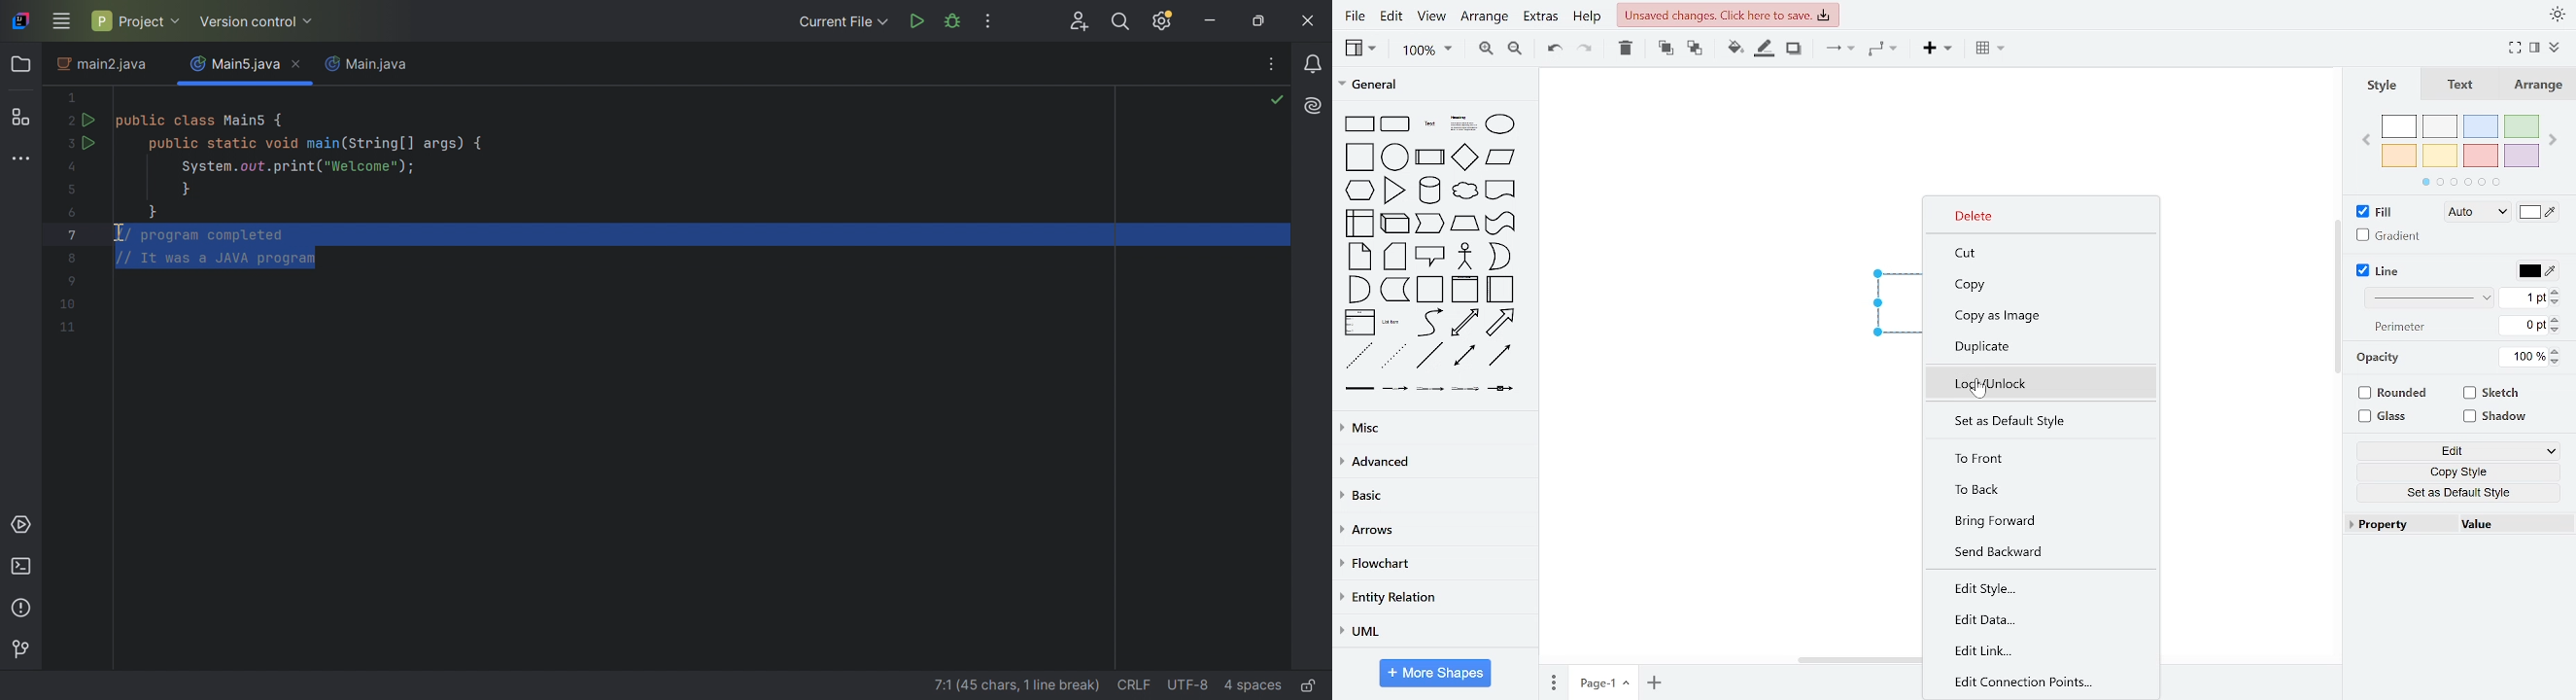 This screenshot has height=700, width=2576. What do you see at coordinates (1604, 683) in the screenshot?
I see `Page-1` at bounding box center [1604, 683].